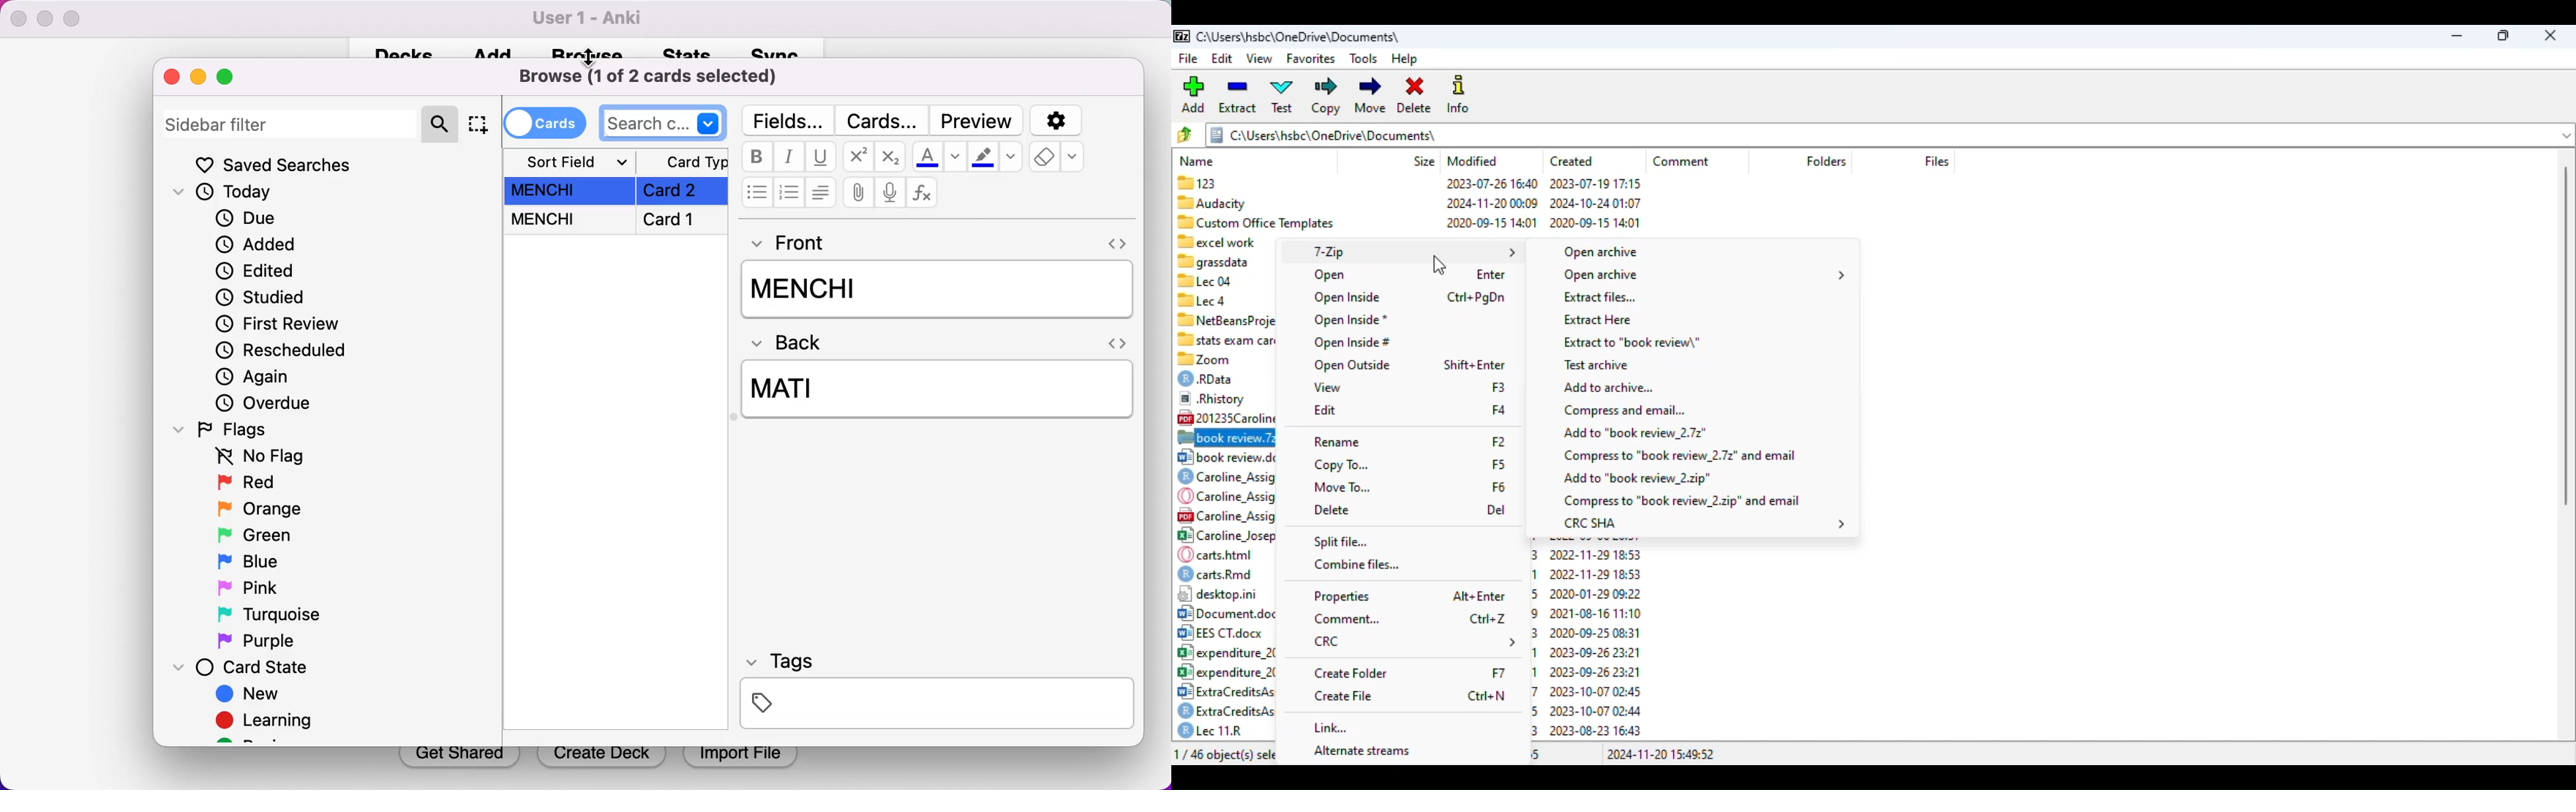 This screenshot has height=812, width=2576. Describe the element at coordinates (260, 641) in the screenshot. I see `purple` at that location.